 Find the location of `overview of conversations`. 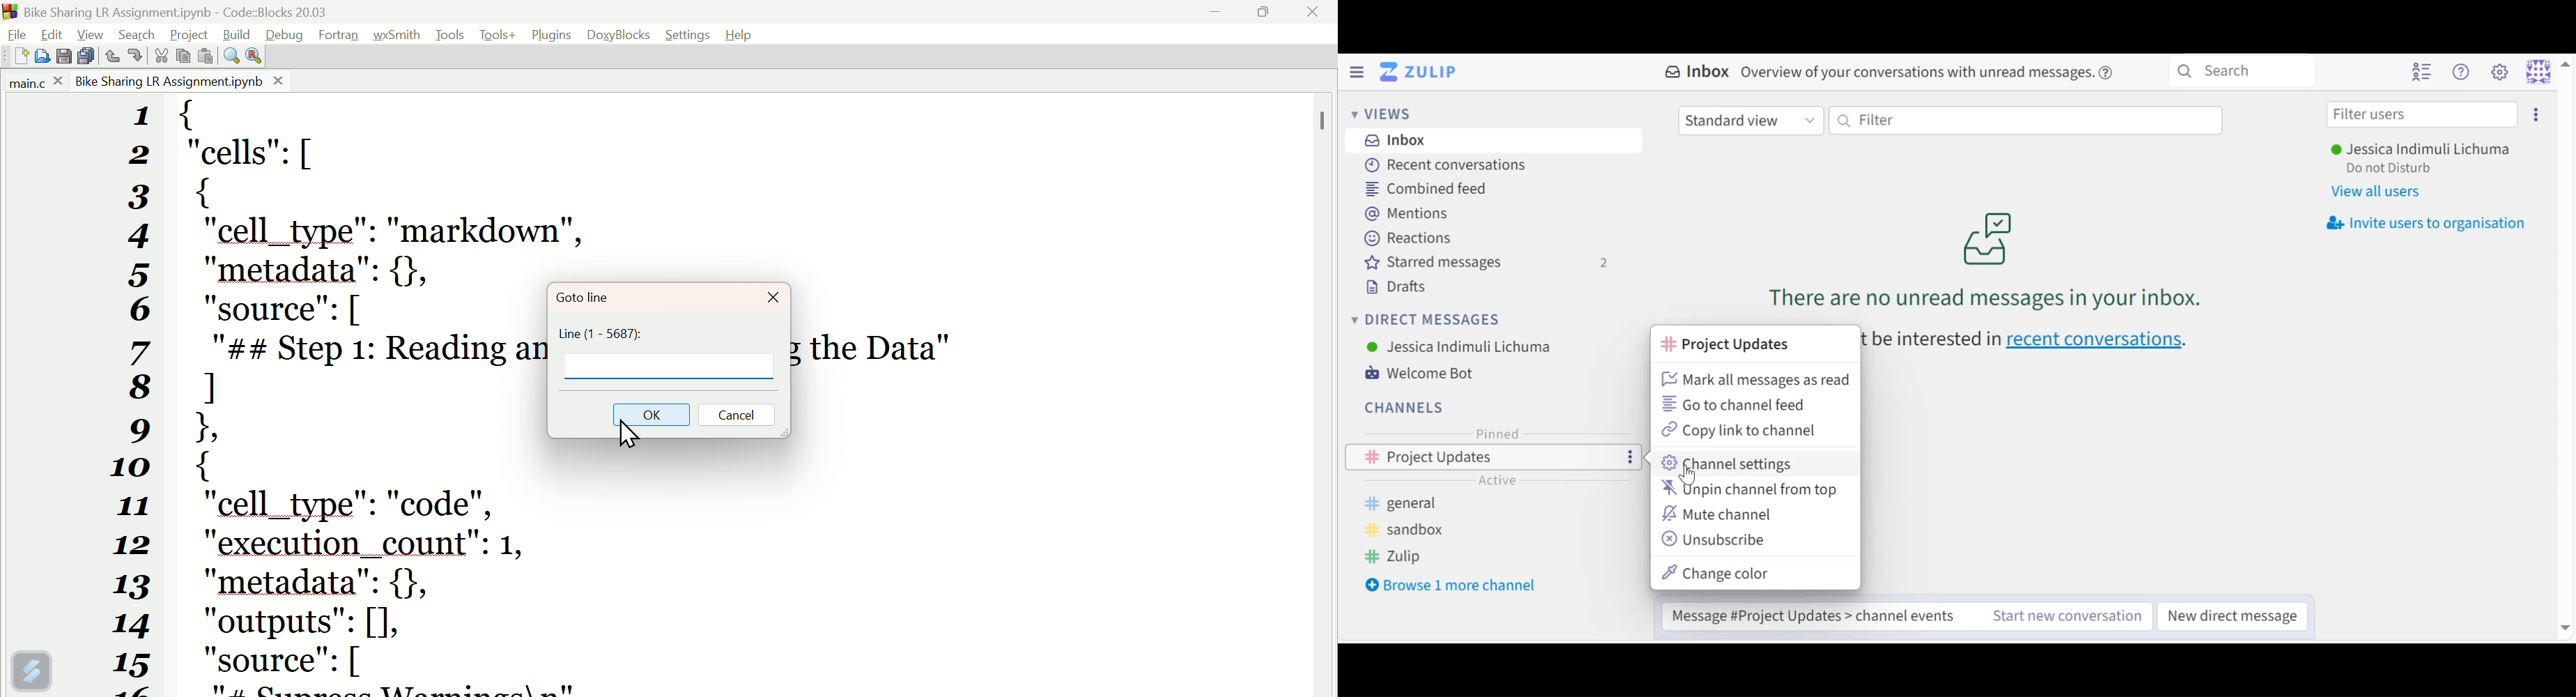

overview of conversations is located at coordinates (1931, 72).